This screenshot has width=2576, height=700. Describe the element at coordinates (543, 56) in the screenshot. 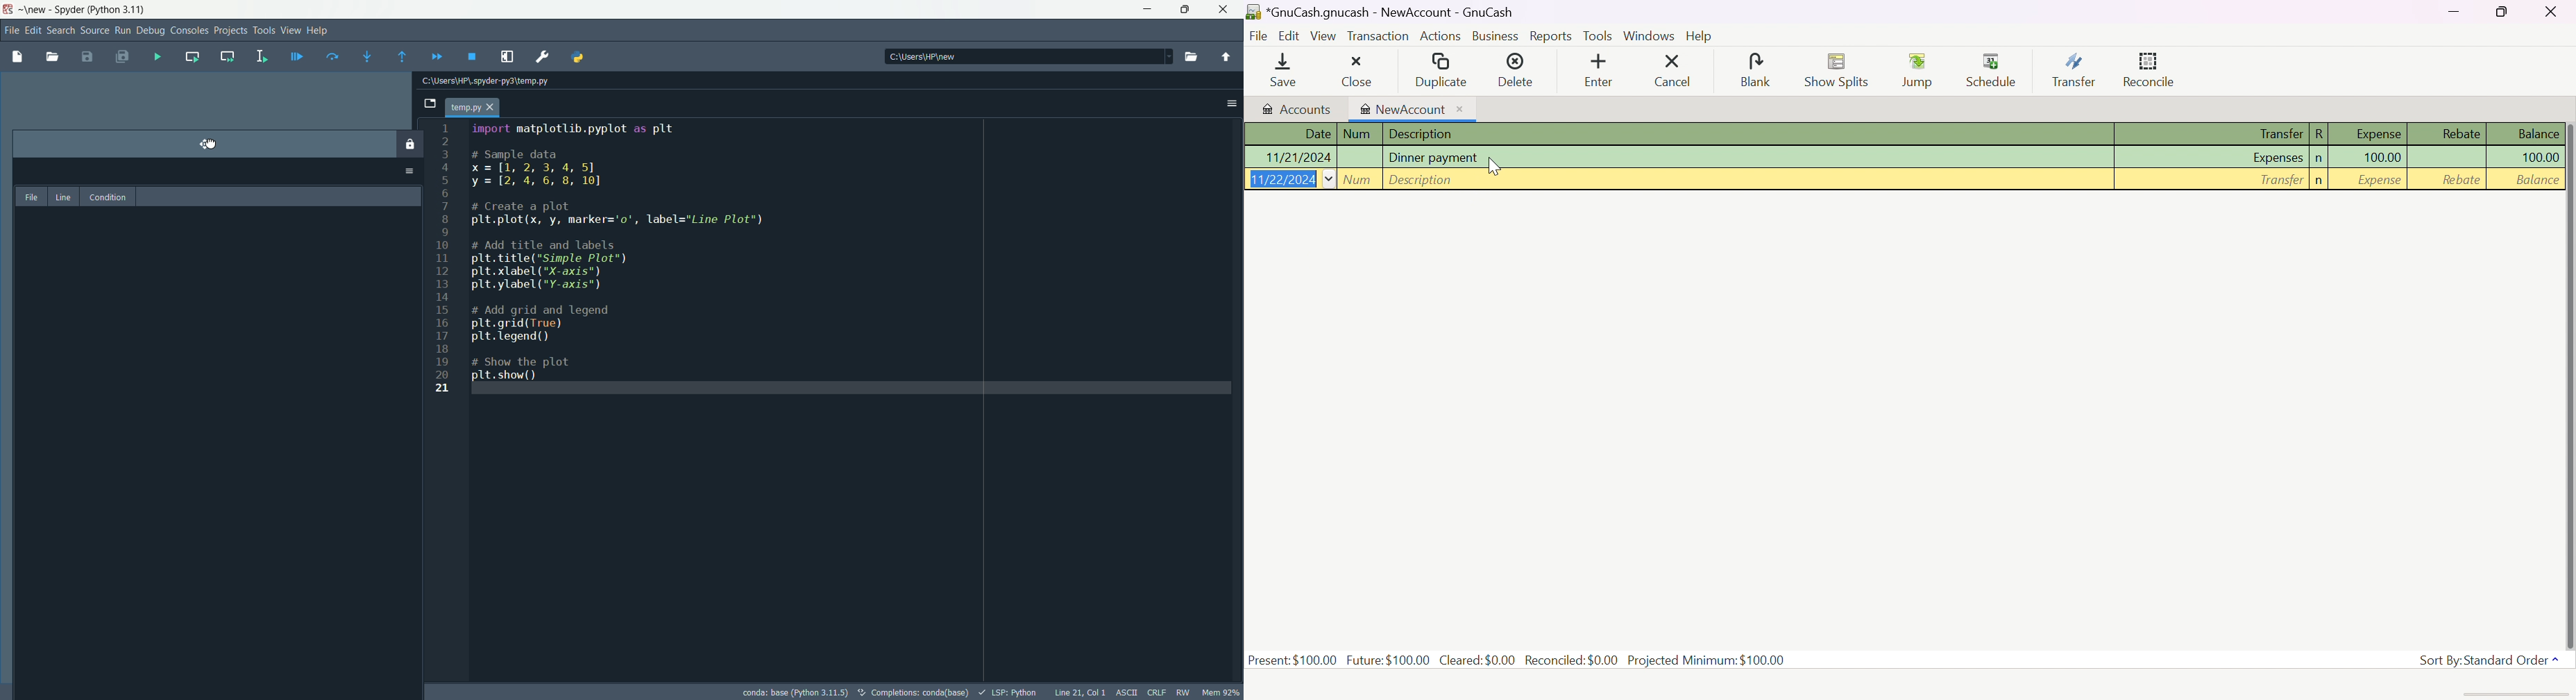

I see `preferences` at that location.